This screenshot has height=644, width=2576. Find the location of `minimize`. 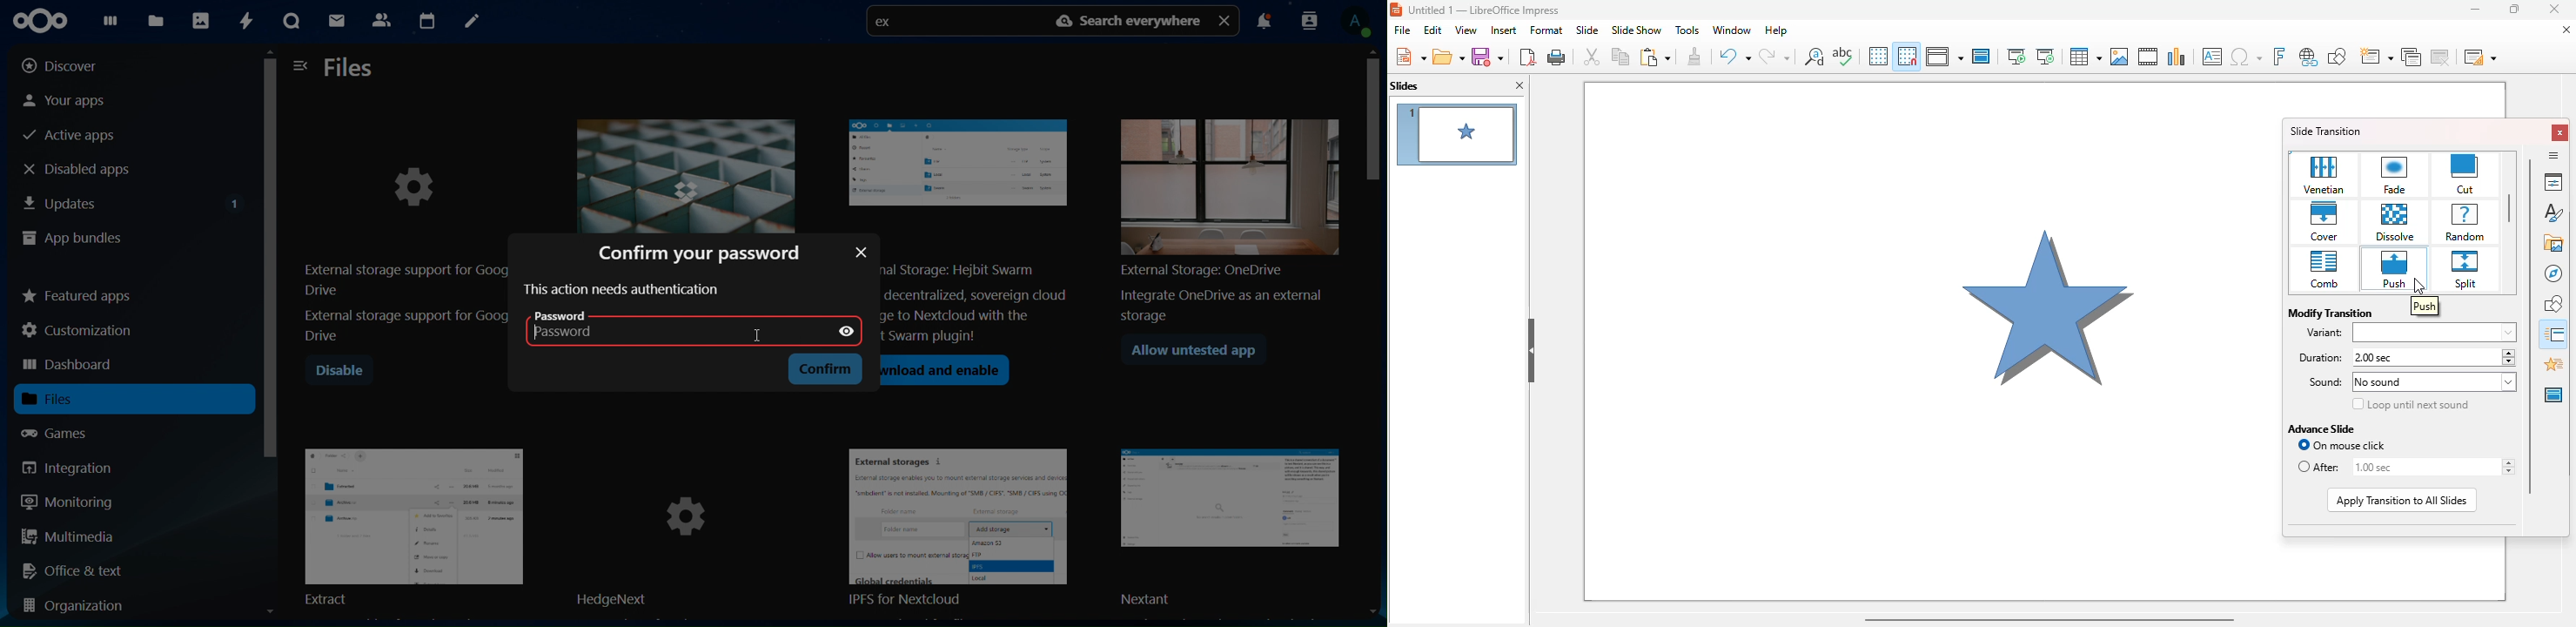

minimize is located at coordinates (2474, 9).